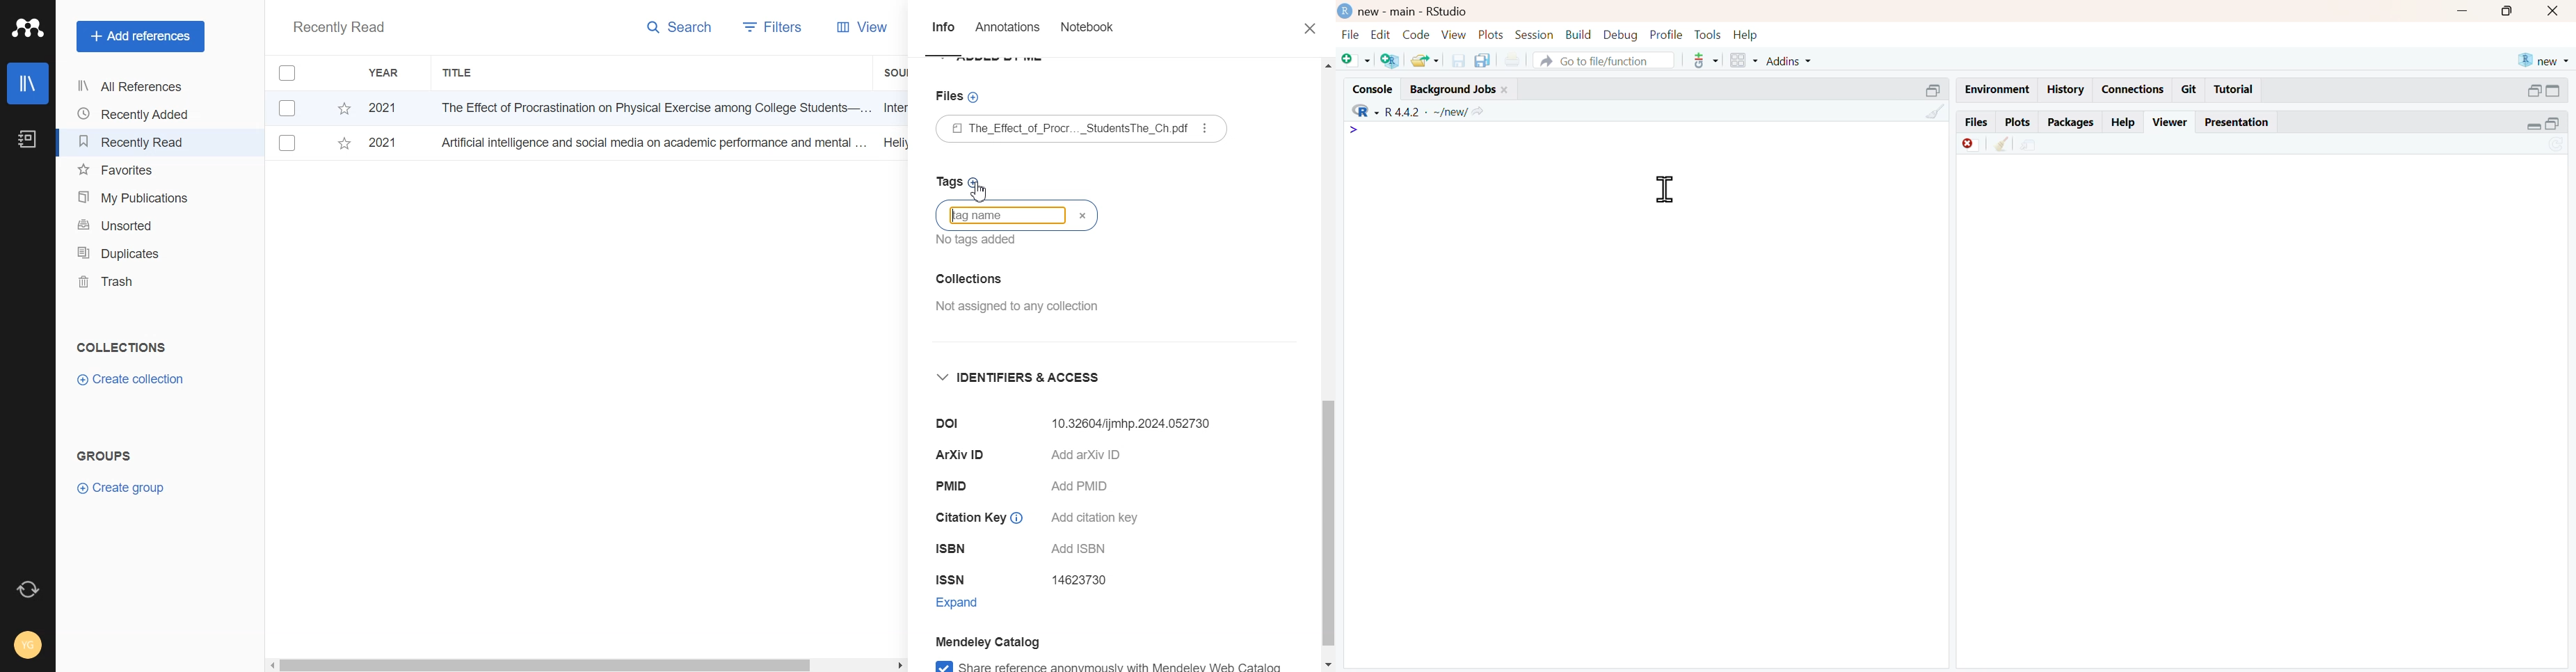 The image size is (2576, 672). Describe the element at coordinates (1996, 89) in the screenshot. I see `Environment` at that location.